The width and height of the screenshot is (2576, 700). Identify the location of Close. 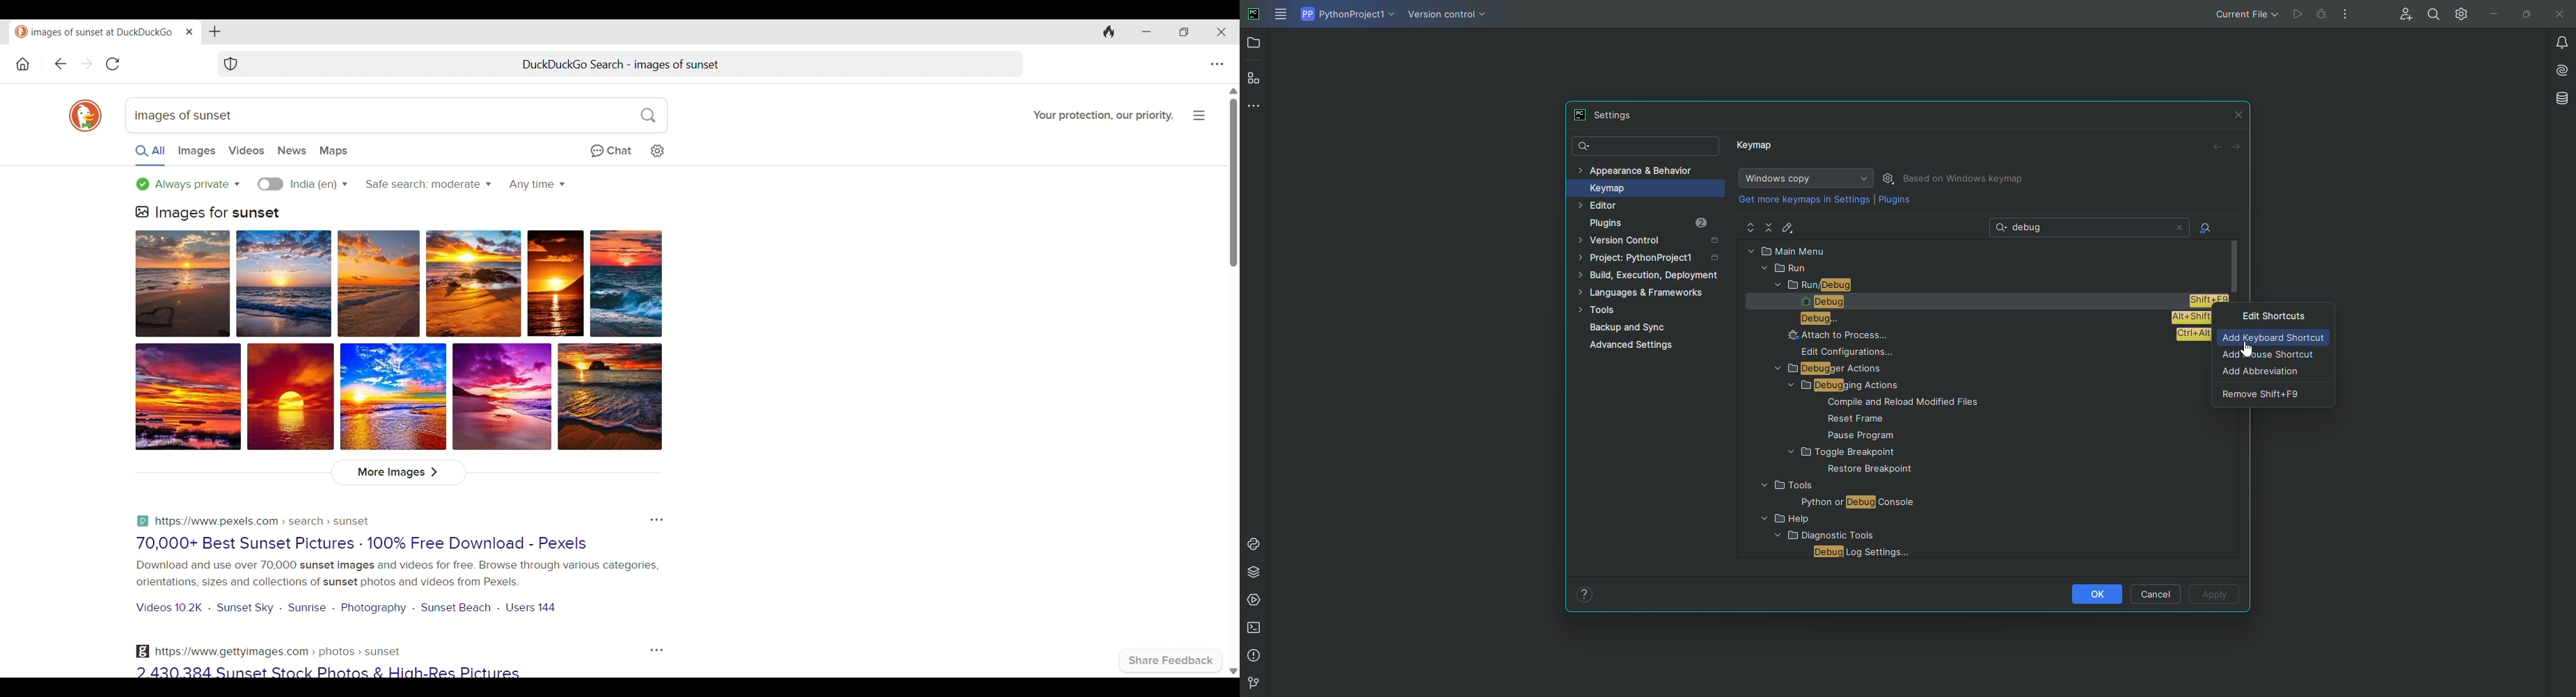
(2557, 15).